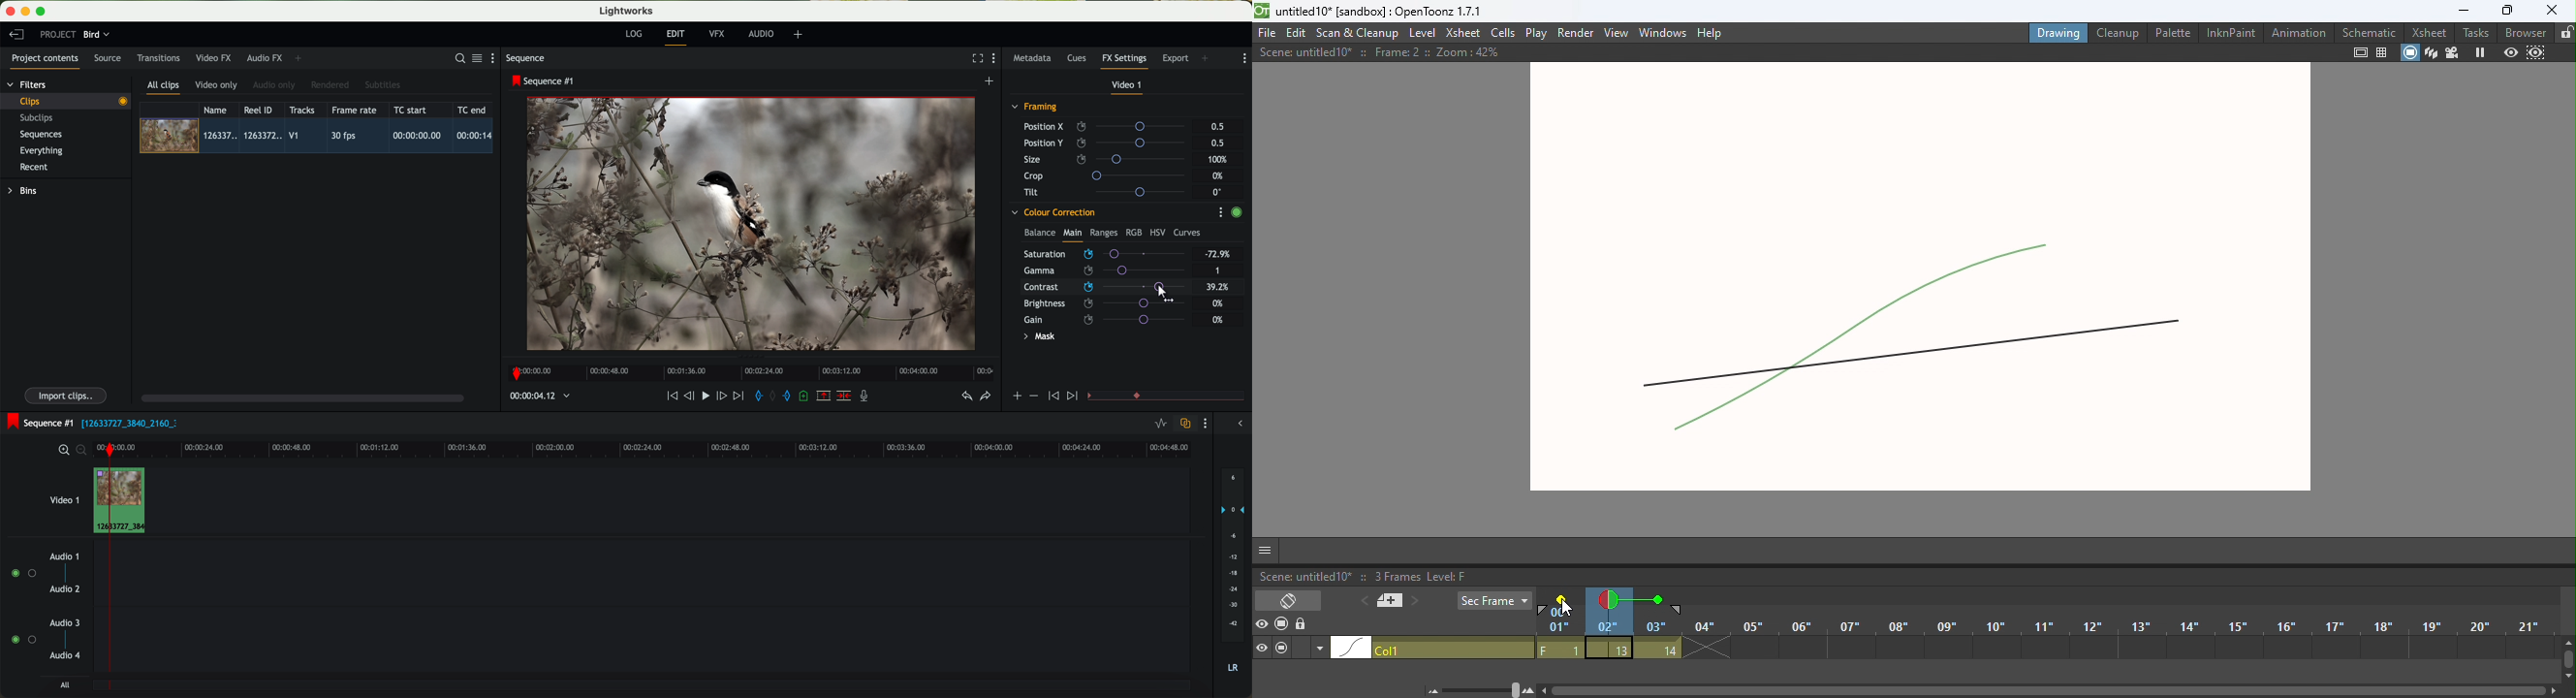 The height and width of the screenshot is (700, 2576). I want to click on 1, so click(1219, 271).